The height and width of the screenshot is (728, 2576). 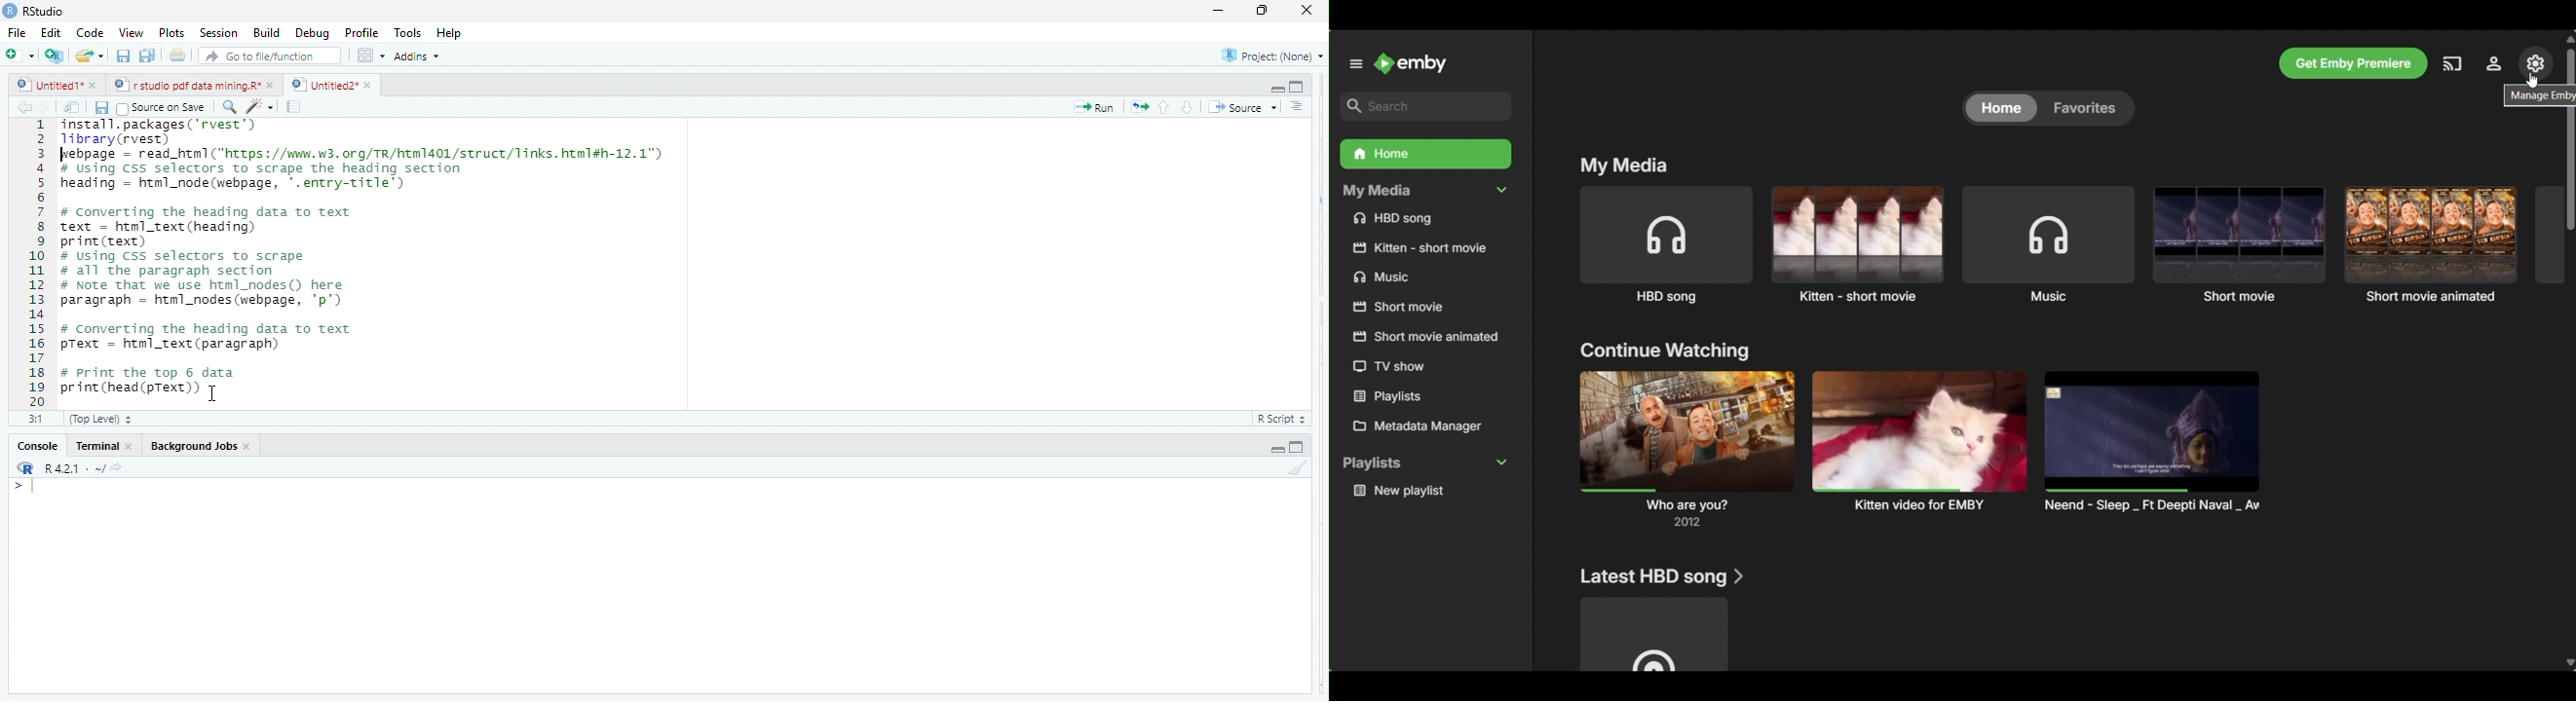 What do you see at coordinates (295, 108) in the screenshot?
I see `compile report` at bounding box center [295, 108].